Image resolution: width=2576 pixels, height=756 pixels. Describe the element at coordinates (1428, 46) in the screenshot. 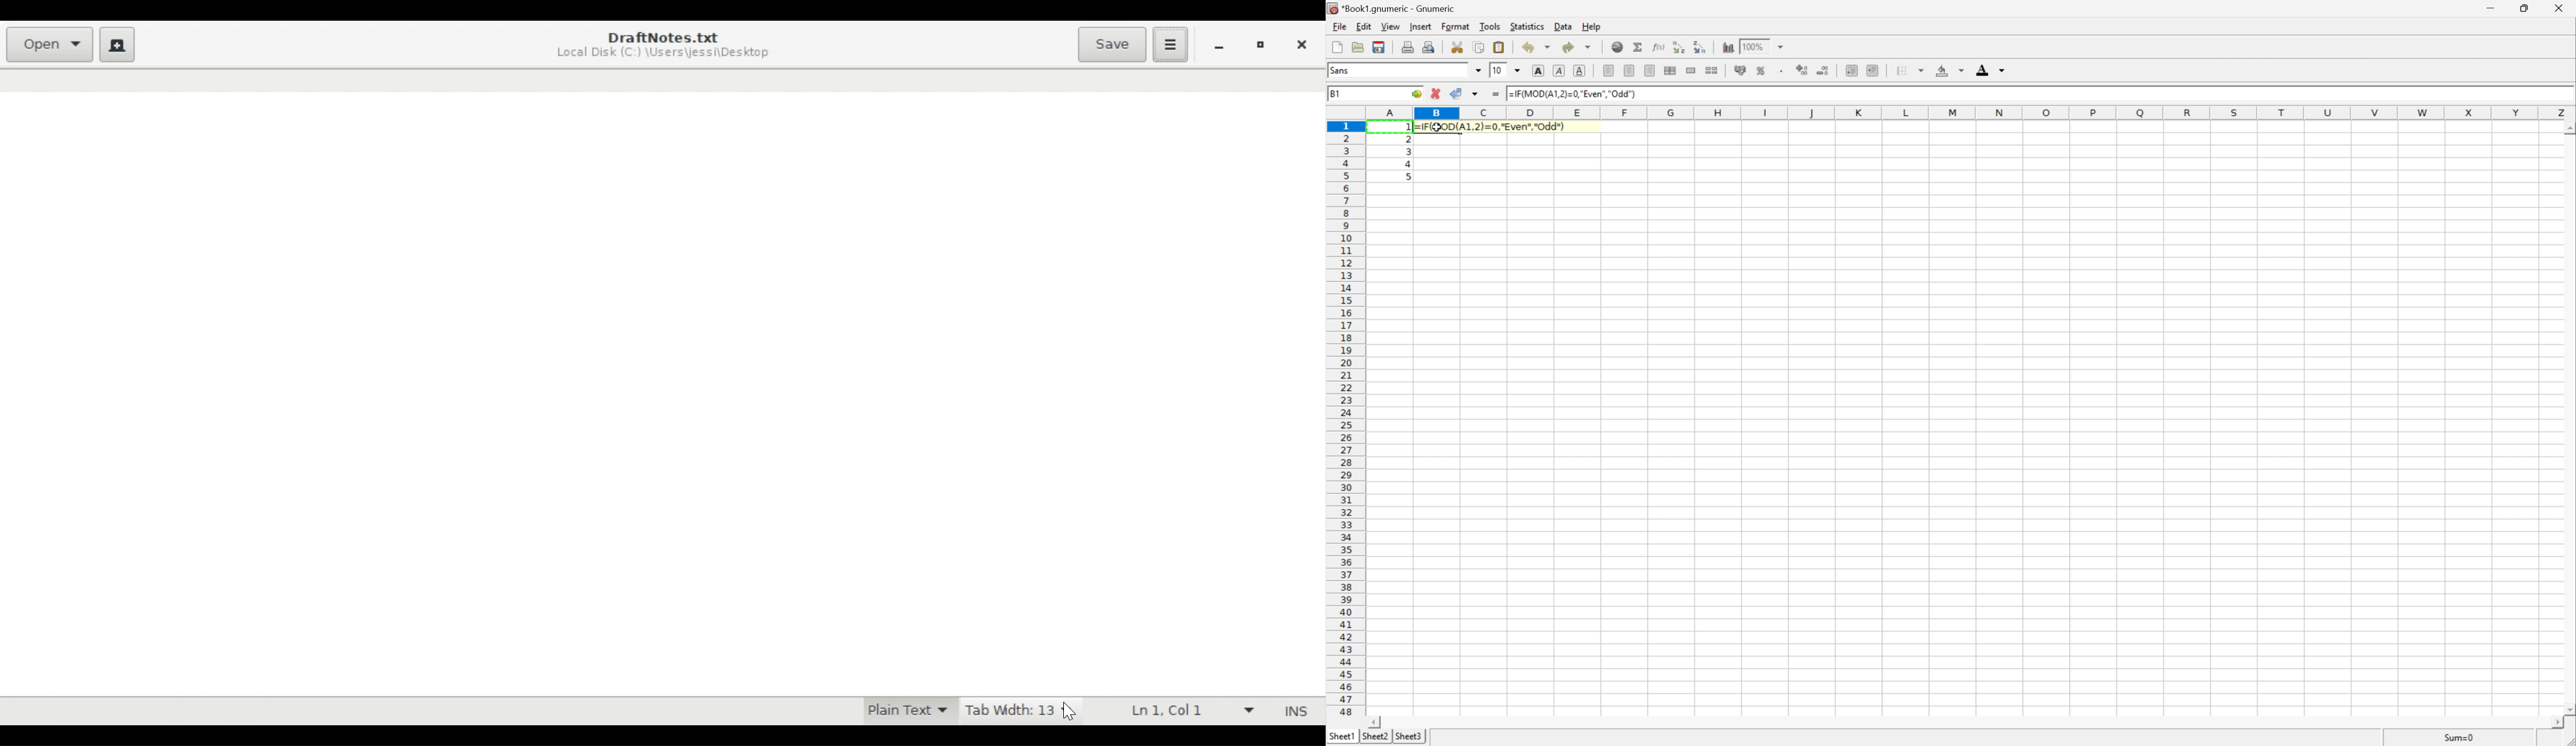

I see `Print preview` at that location.